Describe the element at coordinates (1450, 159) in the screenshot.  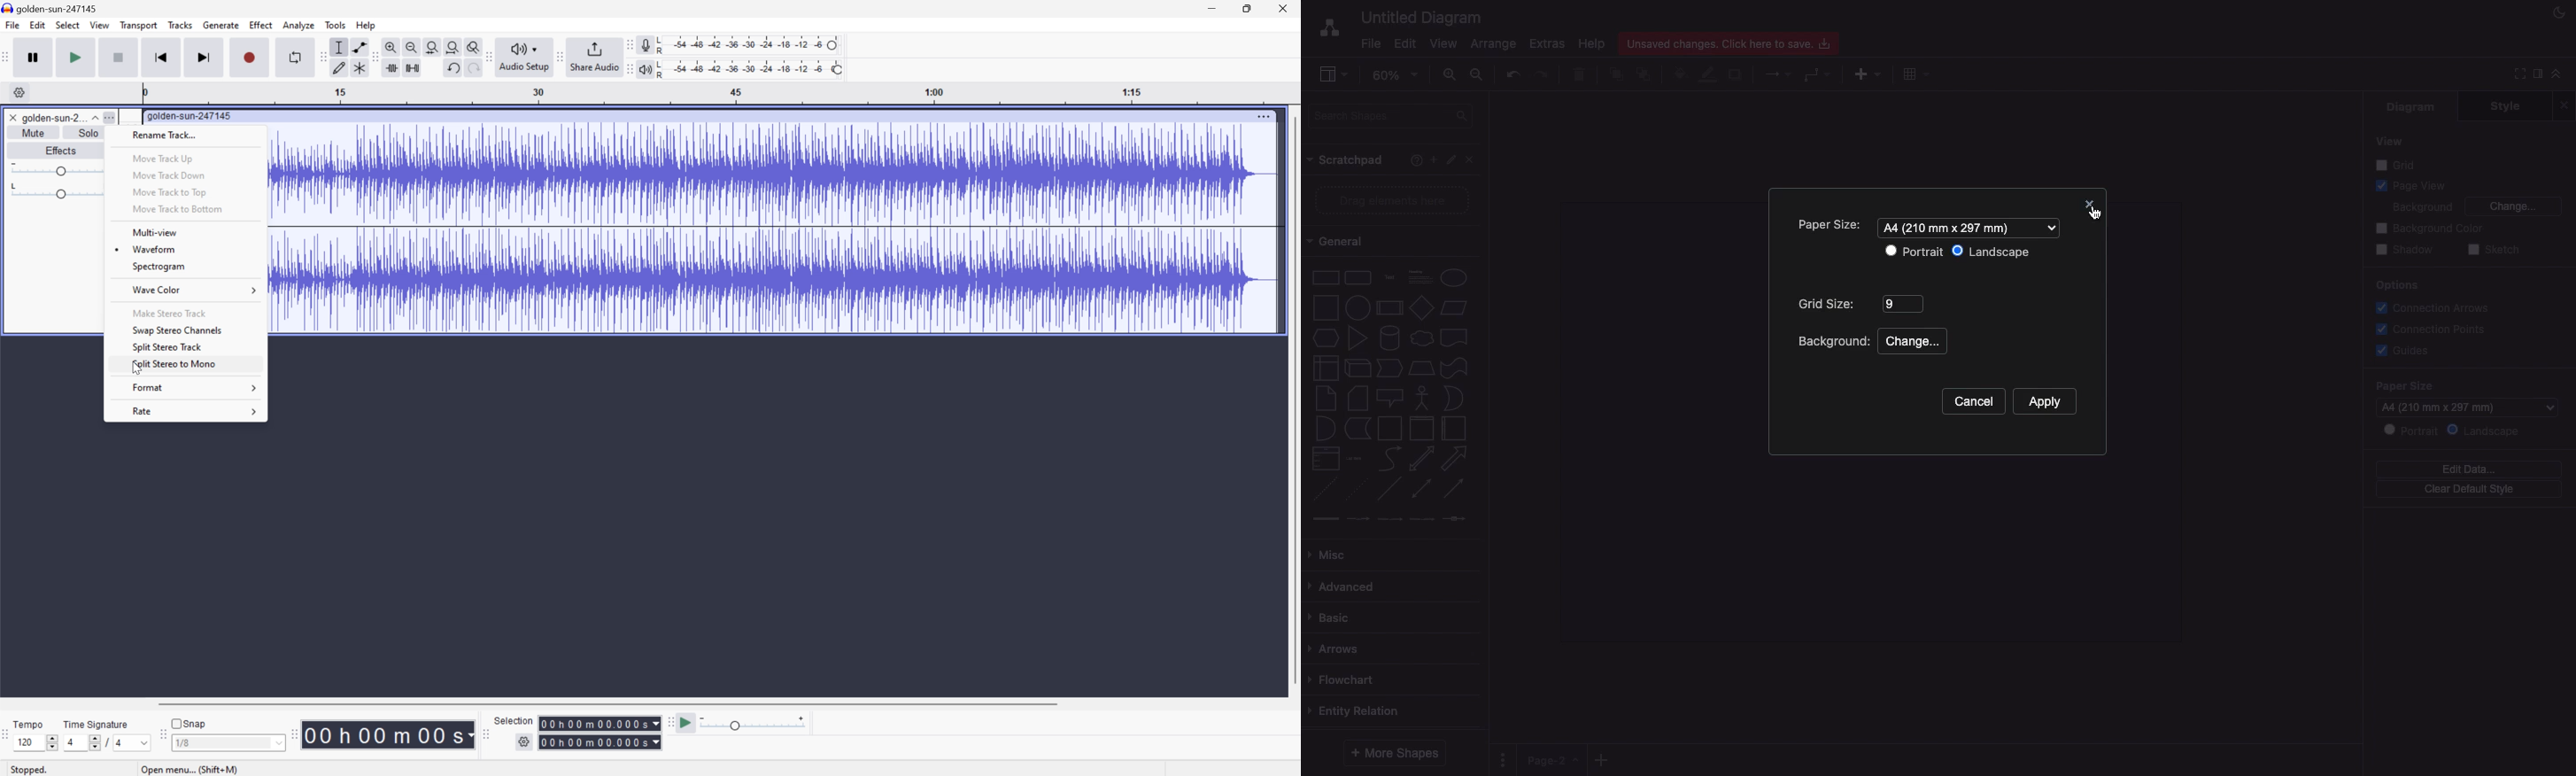
I see `Edit` at that location.